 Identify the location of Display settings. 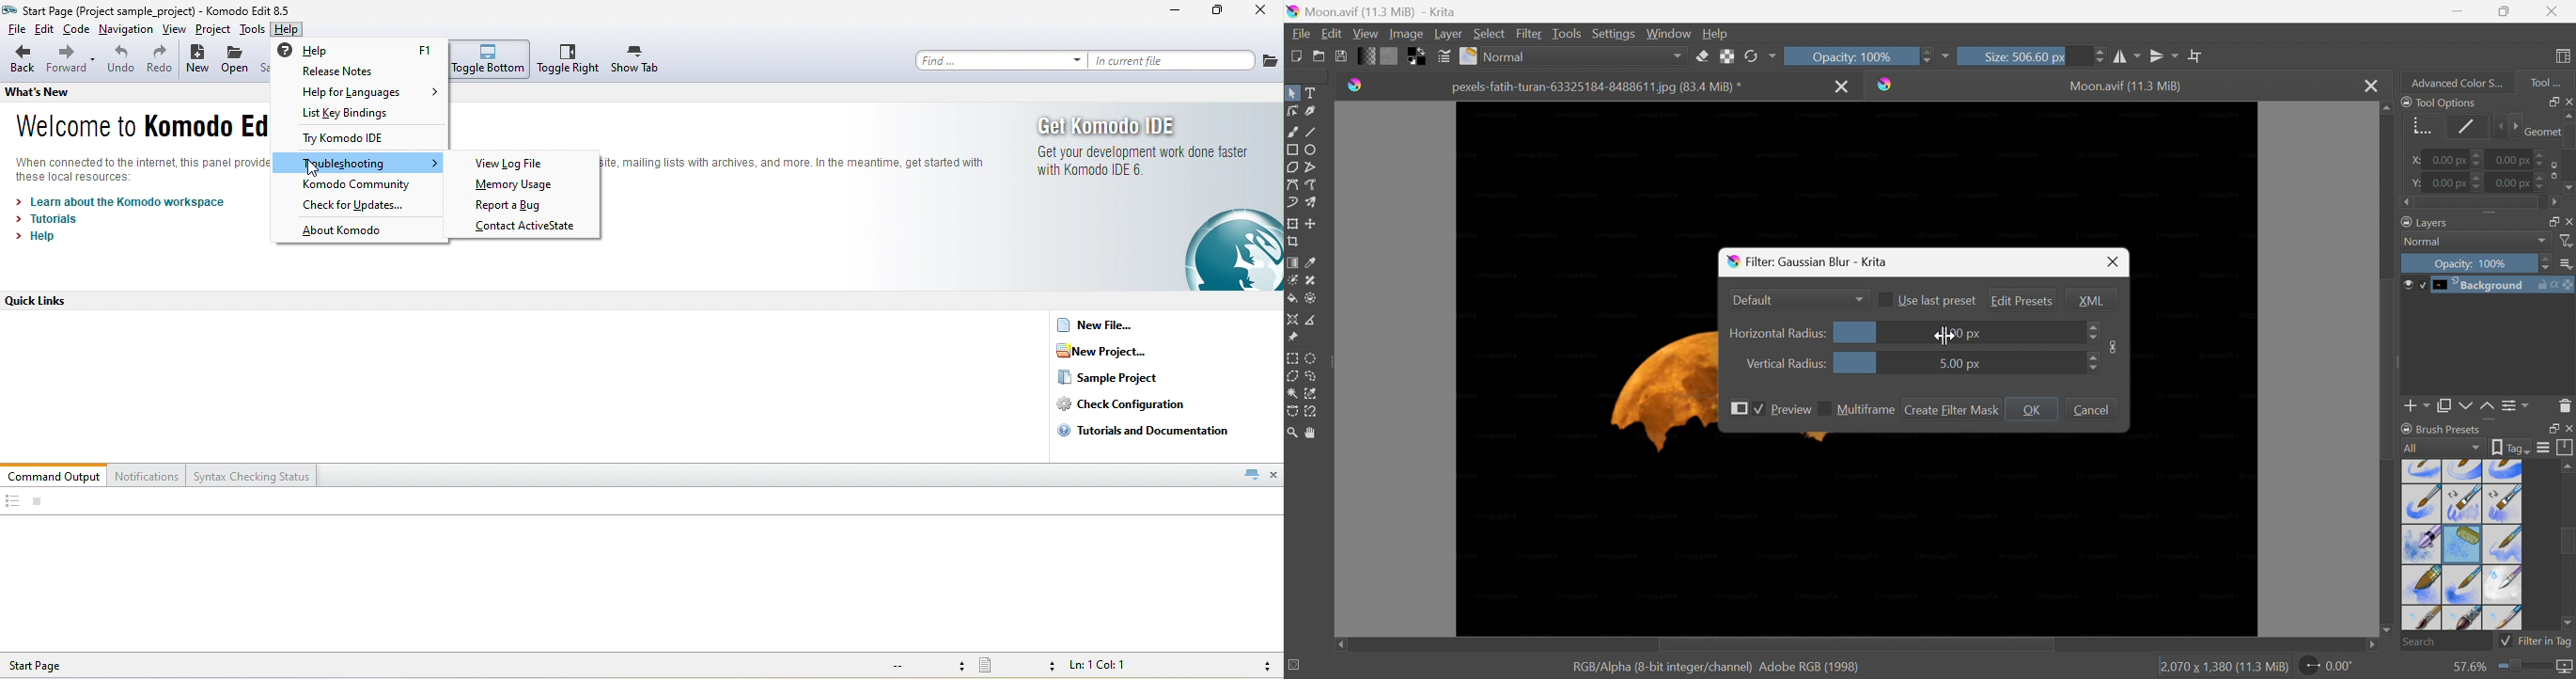
(2546, 447).